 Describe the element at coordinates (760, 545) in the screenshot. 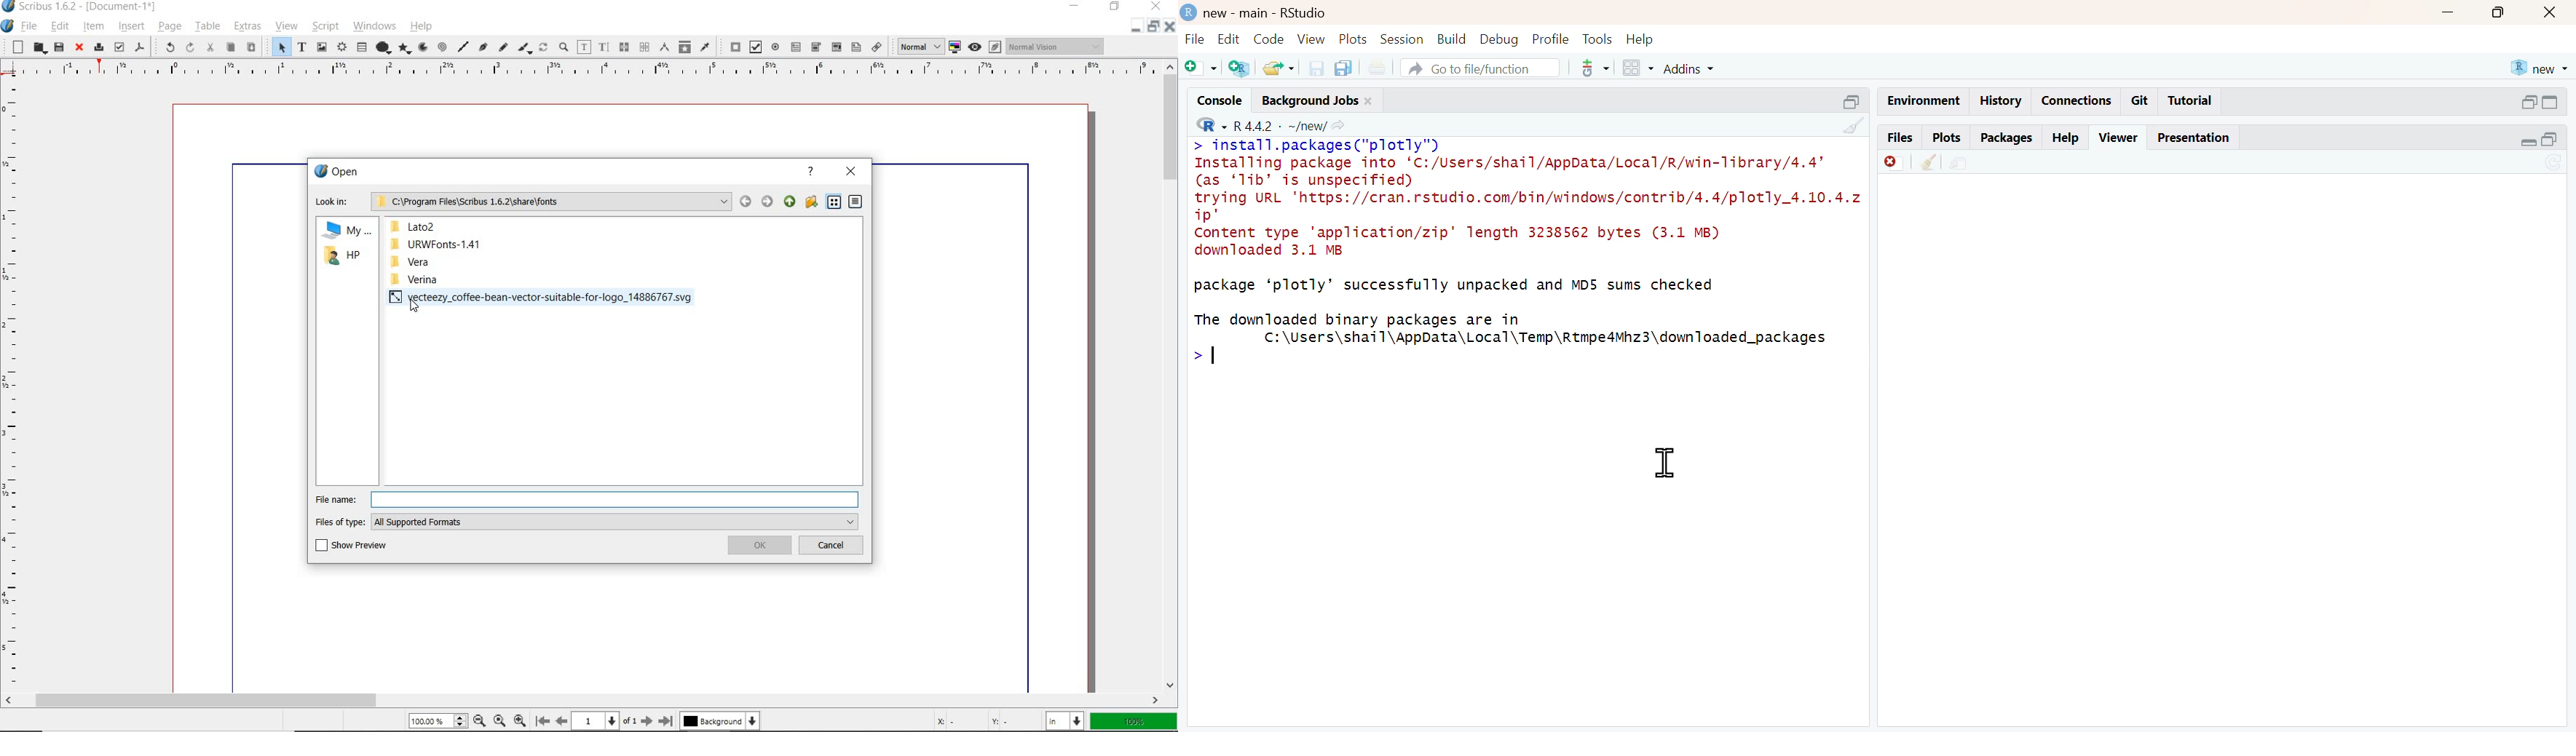

I see `ok` at that location.